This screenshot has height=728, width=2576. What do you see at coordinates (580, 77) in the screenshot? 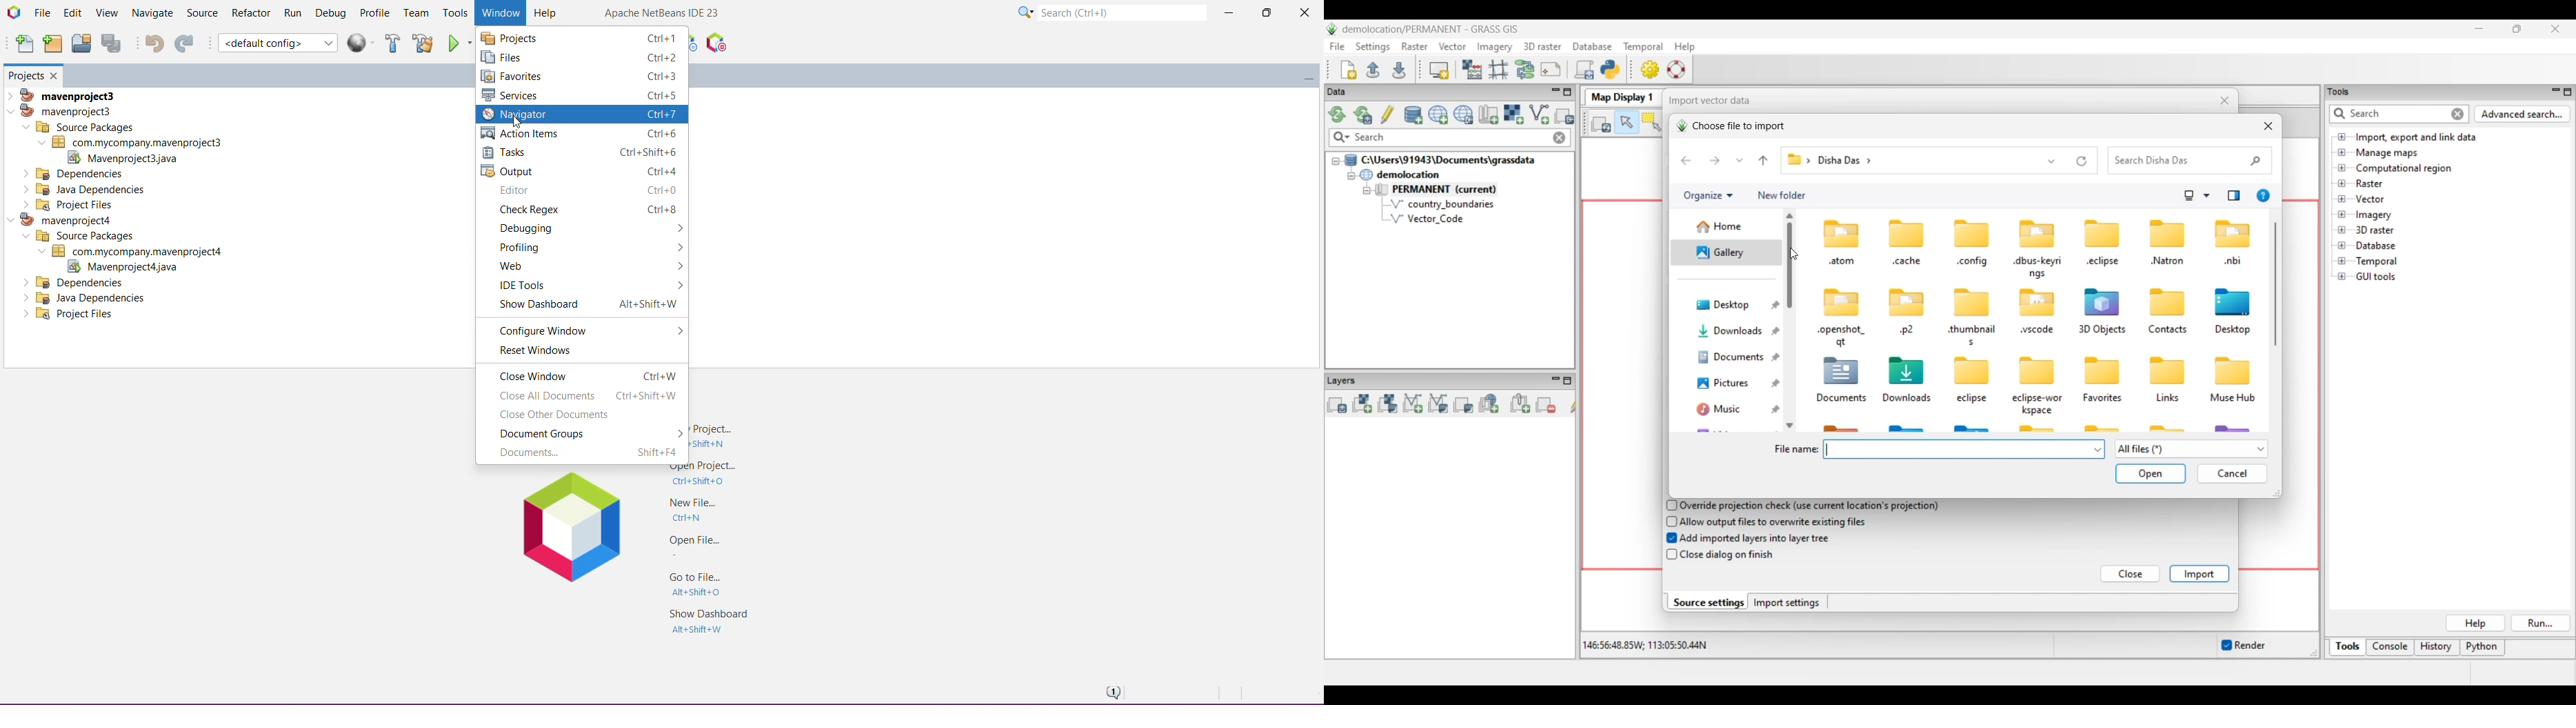
I see `Favorites` at bounding box center [580, 77].